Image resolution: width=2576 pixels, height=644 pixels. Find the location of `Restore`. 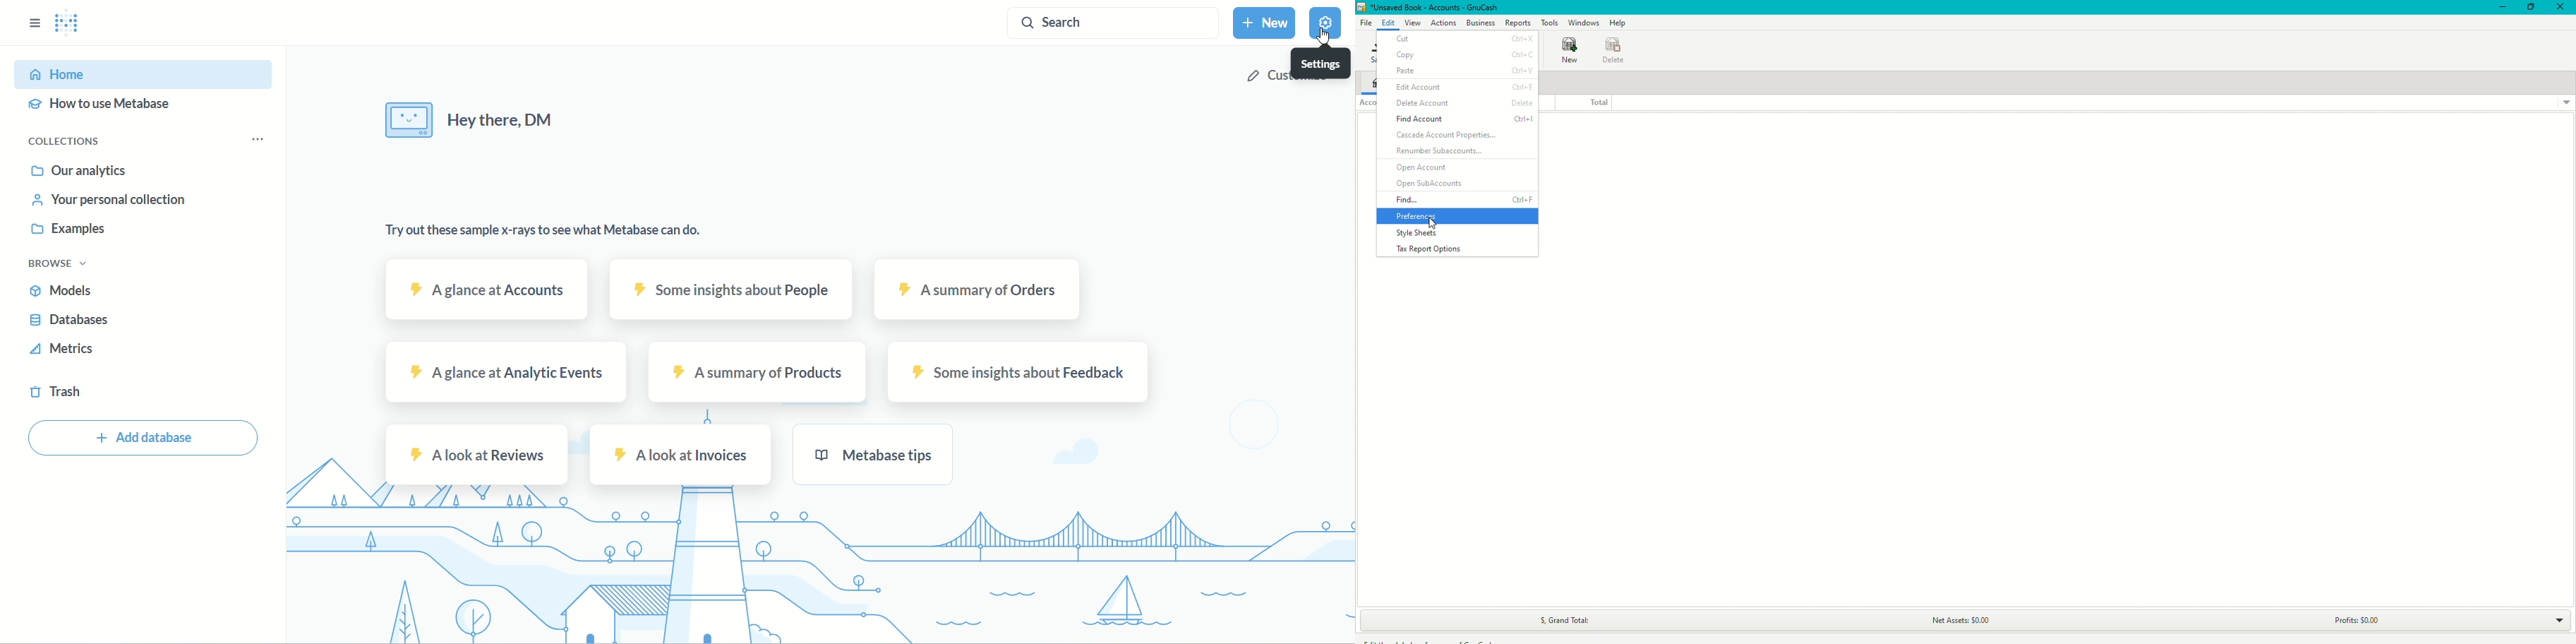

Restore is located at coordinates (2530, 7).